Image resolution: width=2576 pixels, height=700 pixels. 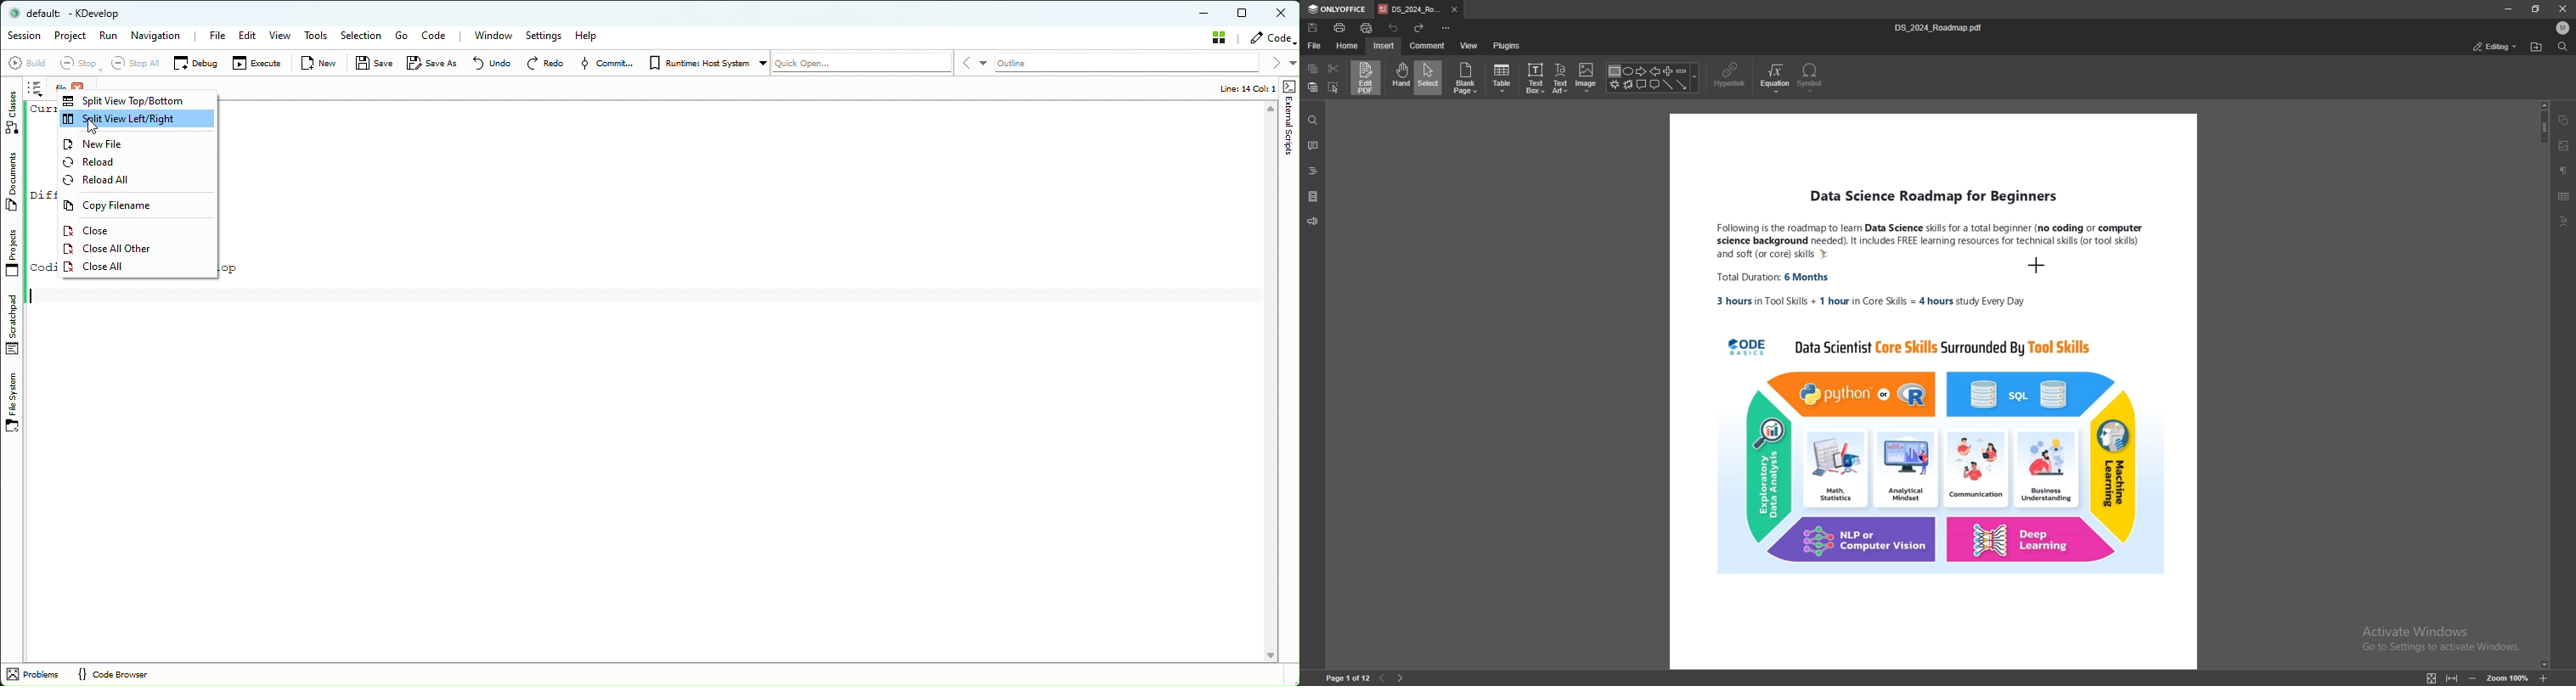 What do you see at coordinates (1429, 77) in the screenshot?
I see `select` at bounding box center [1429, 77].